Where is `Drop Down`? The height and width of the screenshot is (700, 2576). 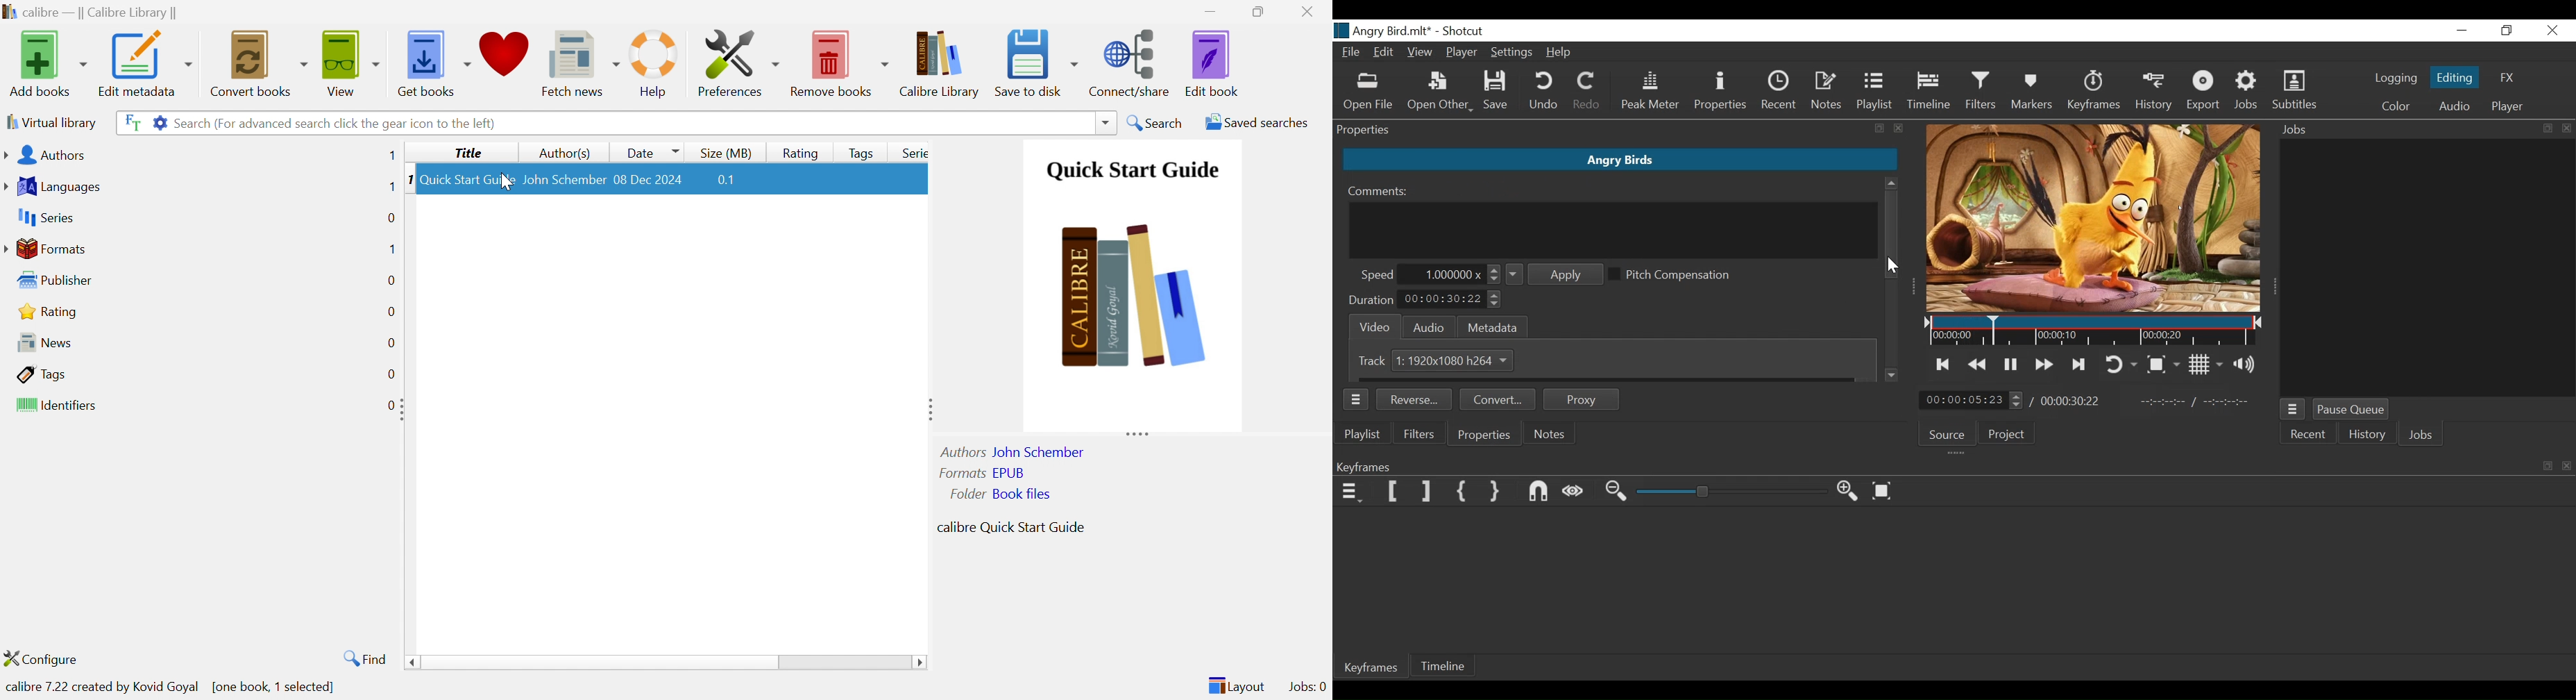
Drop Down is located at coordinates (600, 664).